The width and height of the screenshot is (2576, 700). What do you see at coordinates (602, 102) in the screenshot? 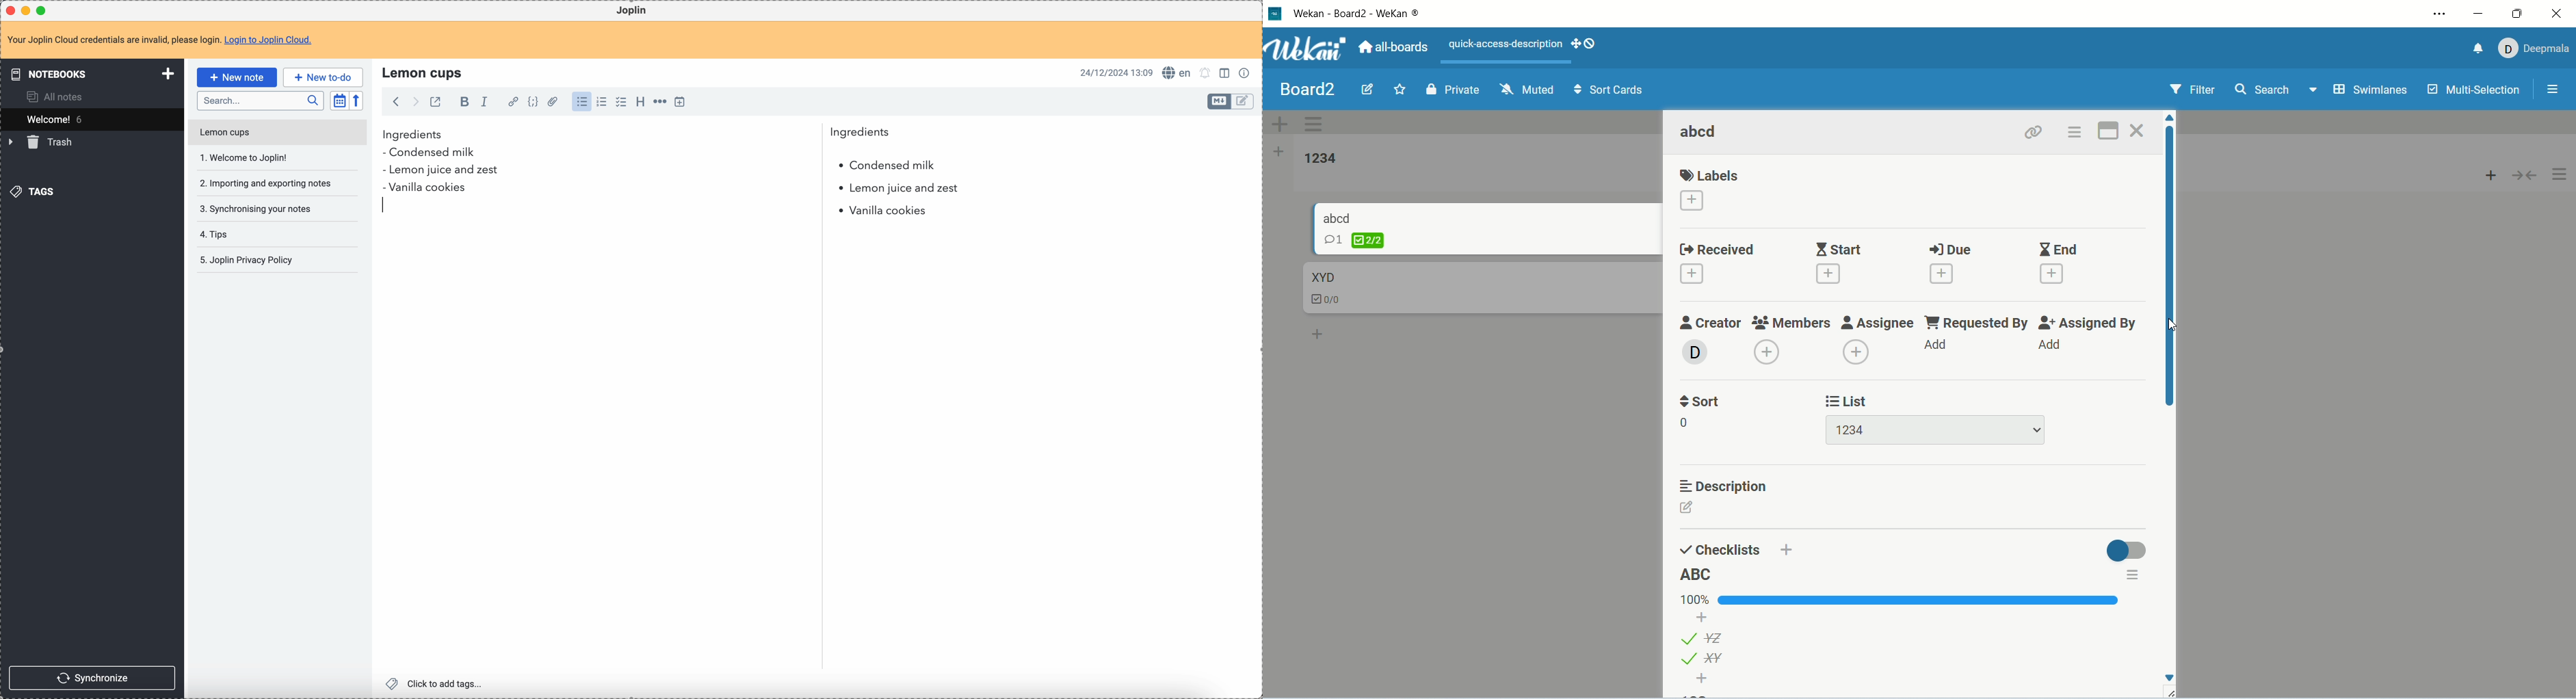
I see `numbered list` at bounding box center [602, 102].